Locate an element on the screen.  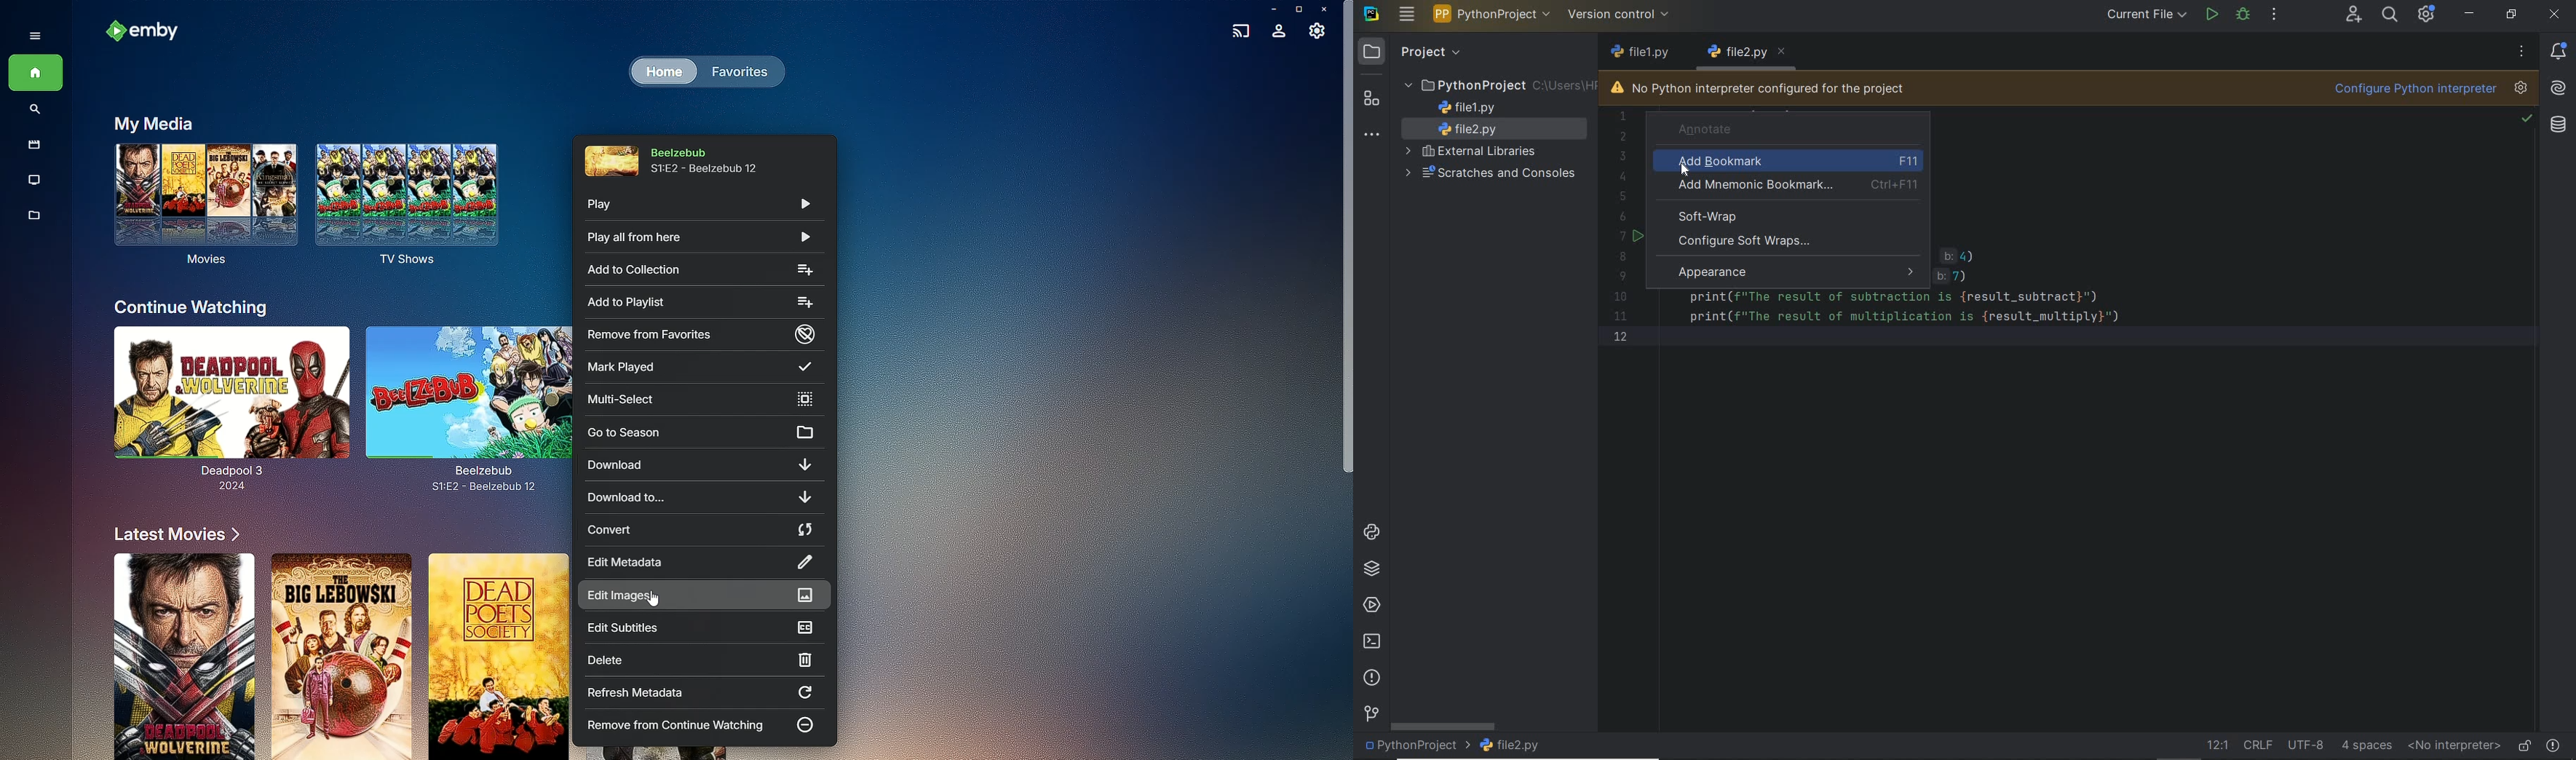
notifications is located at coordinates (2561, 51).